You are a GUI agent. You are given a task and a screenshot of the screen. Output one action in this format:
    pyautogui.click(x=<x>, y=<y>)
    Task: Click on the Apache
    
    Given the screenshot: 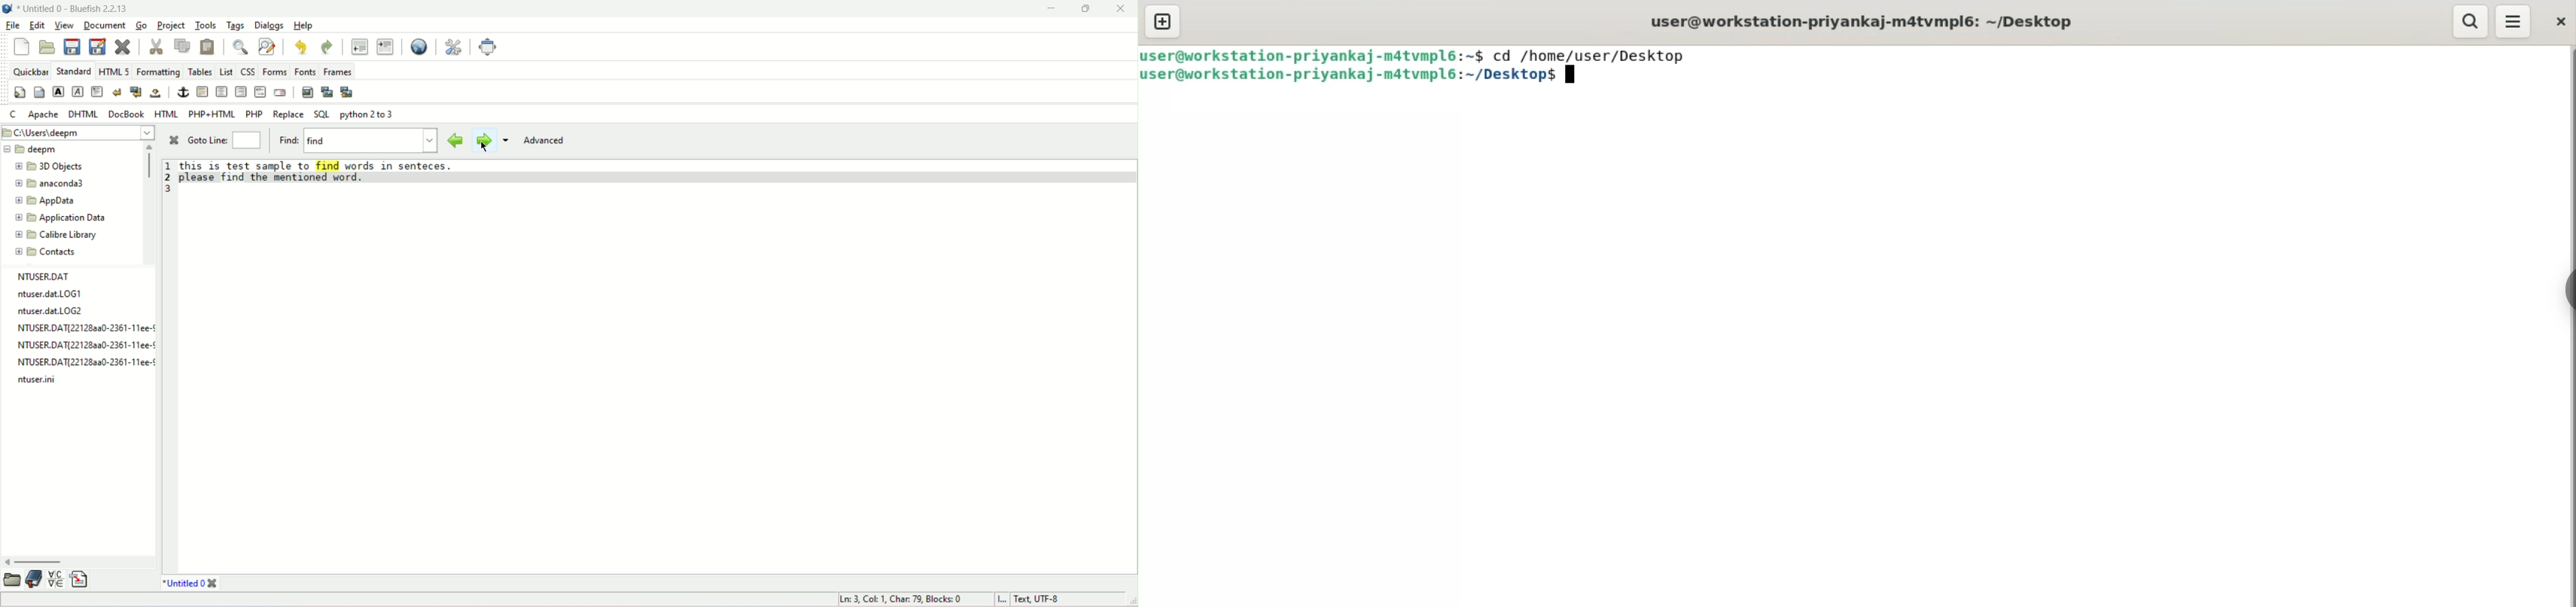 What is the action you would take?
    pyautogui.click(x=43, y=114)
    